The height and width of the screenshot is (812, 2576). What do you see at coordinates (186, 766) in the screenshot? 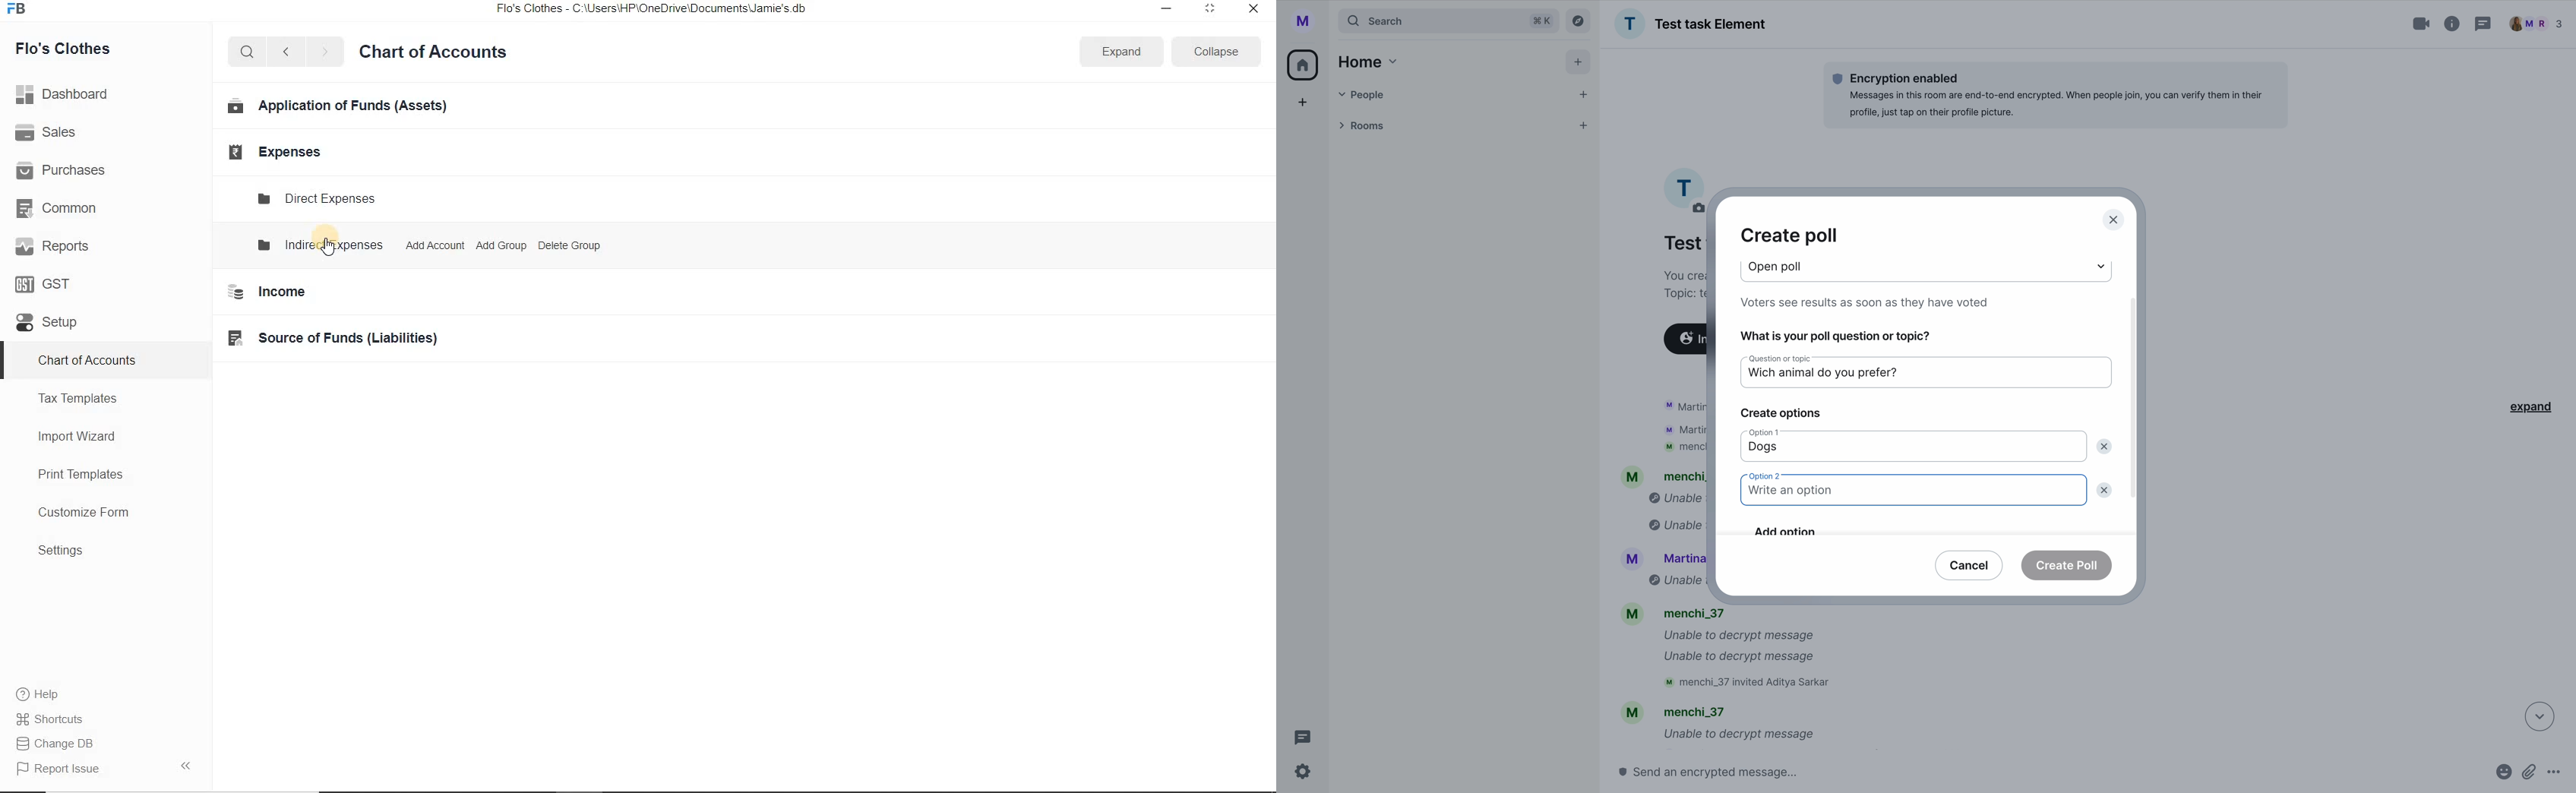
I see `hide` at bounding box center [186, 766].